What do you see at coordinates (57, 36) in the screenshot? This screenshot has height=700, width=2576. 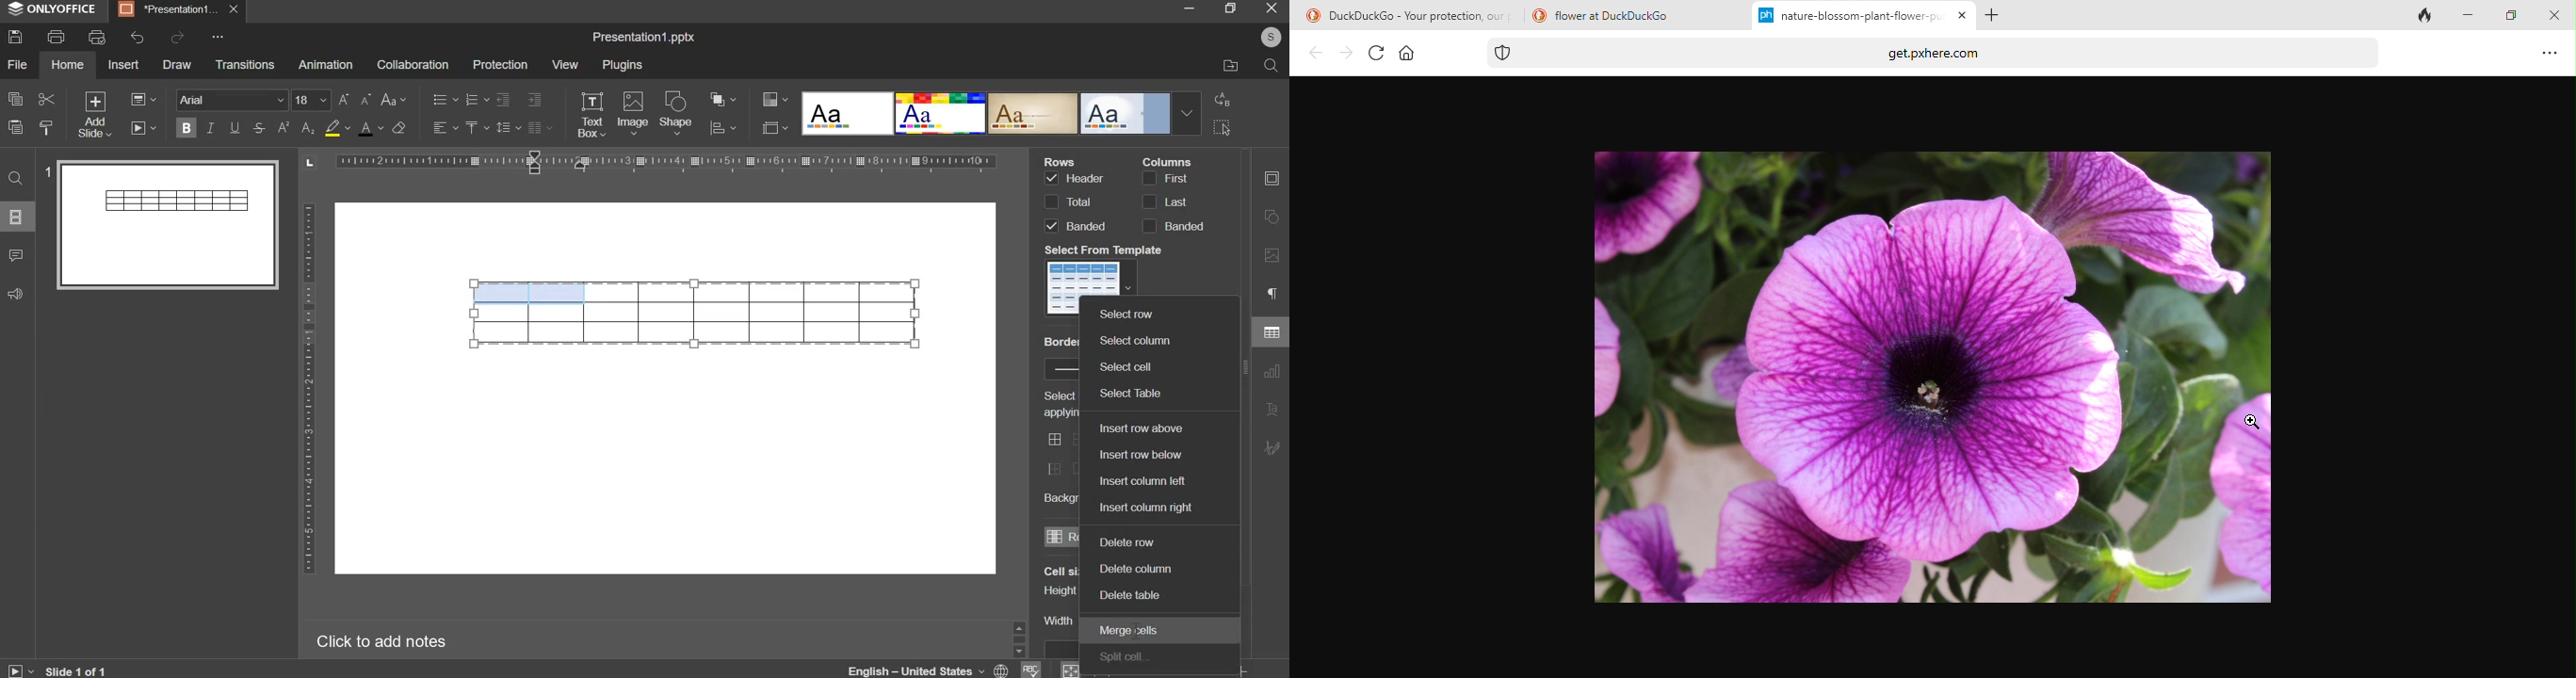 I see `print` at bounding box center [57, 36].